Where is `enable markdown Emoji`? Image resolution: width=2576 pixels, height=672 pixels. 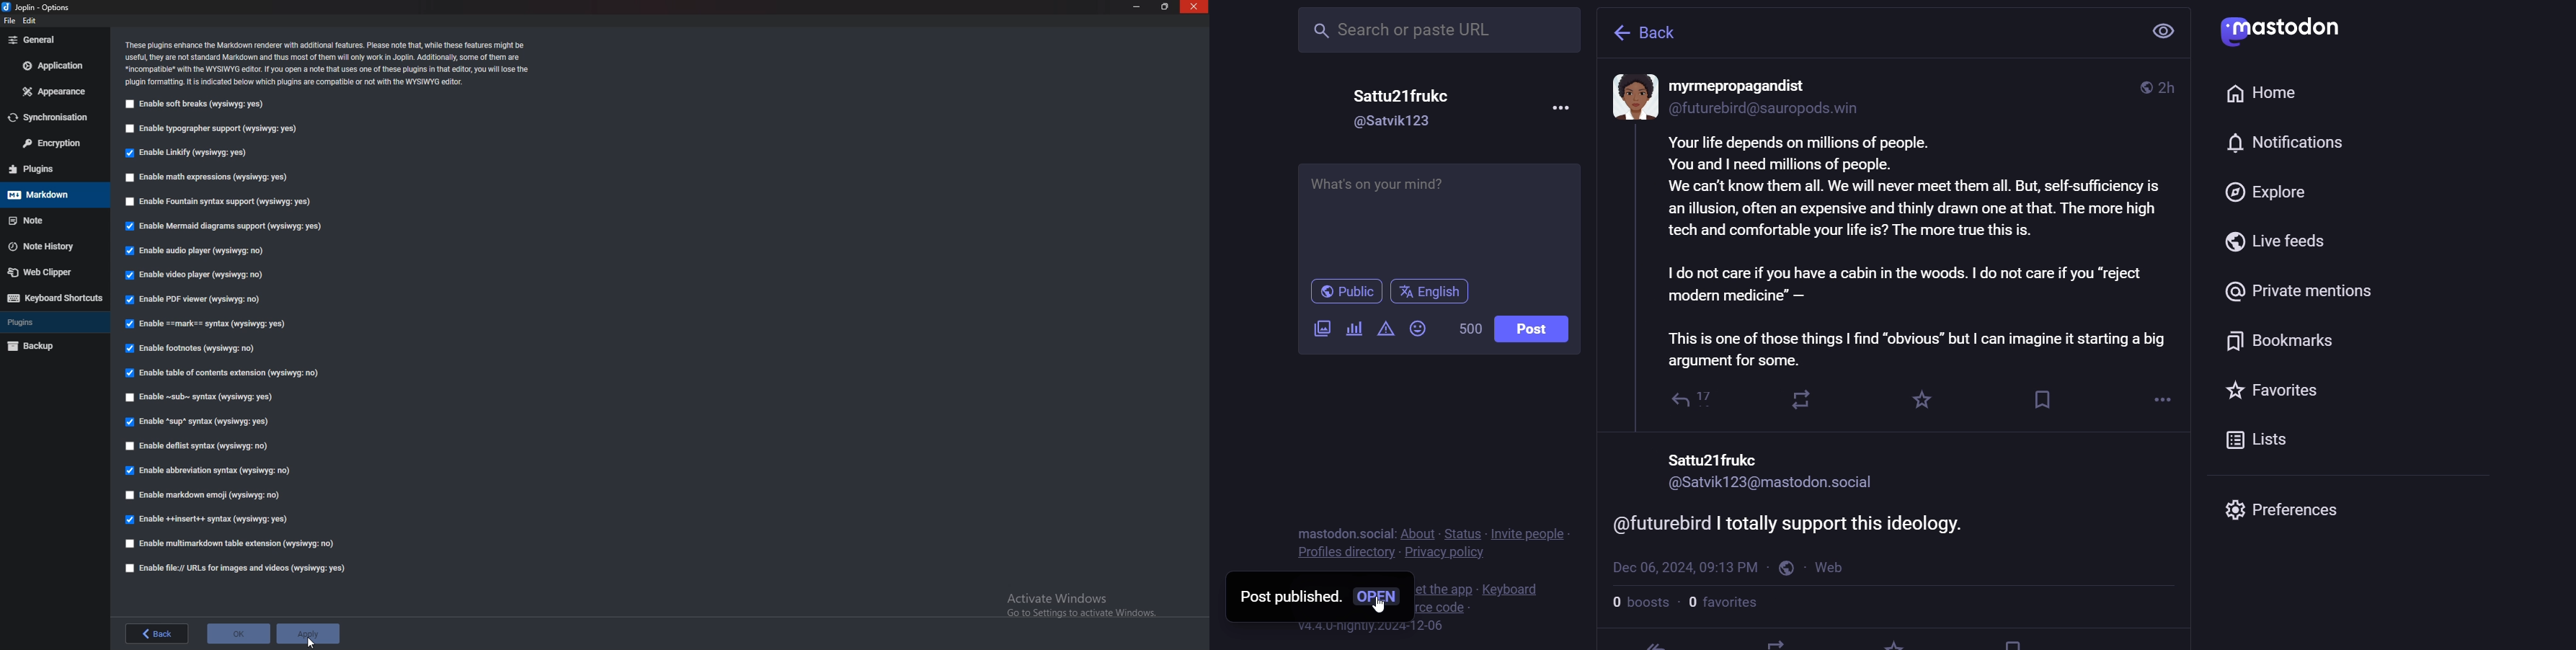 enable markdown Emoji is located at coordinates (203, 496).